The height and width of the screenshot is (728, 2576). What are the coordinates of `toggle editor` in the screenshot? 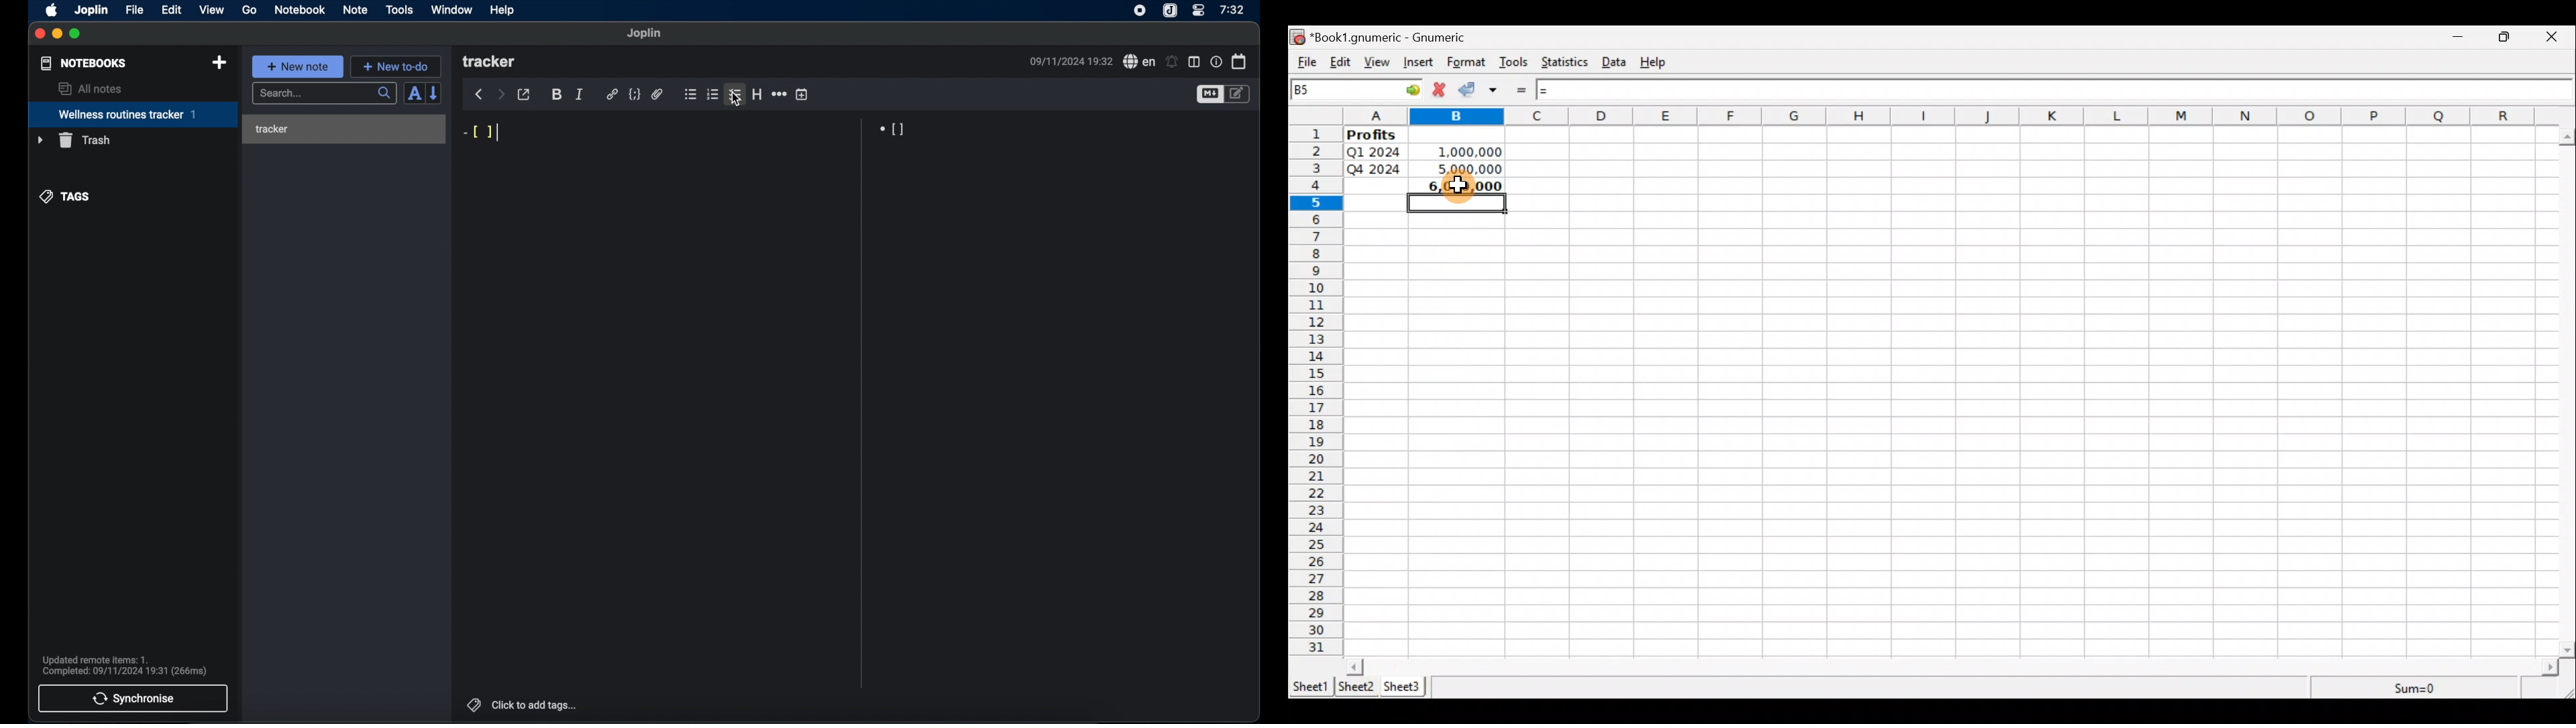 It's located at (1209, 94).